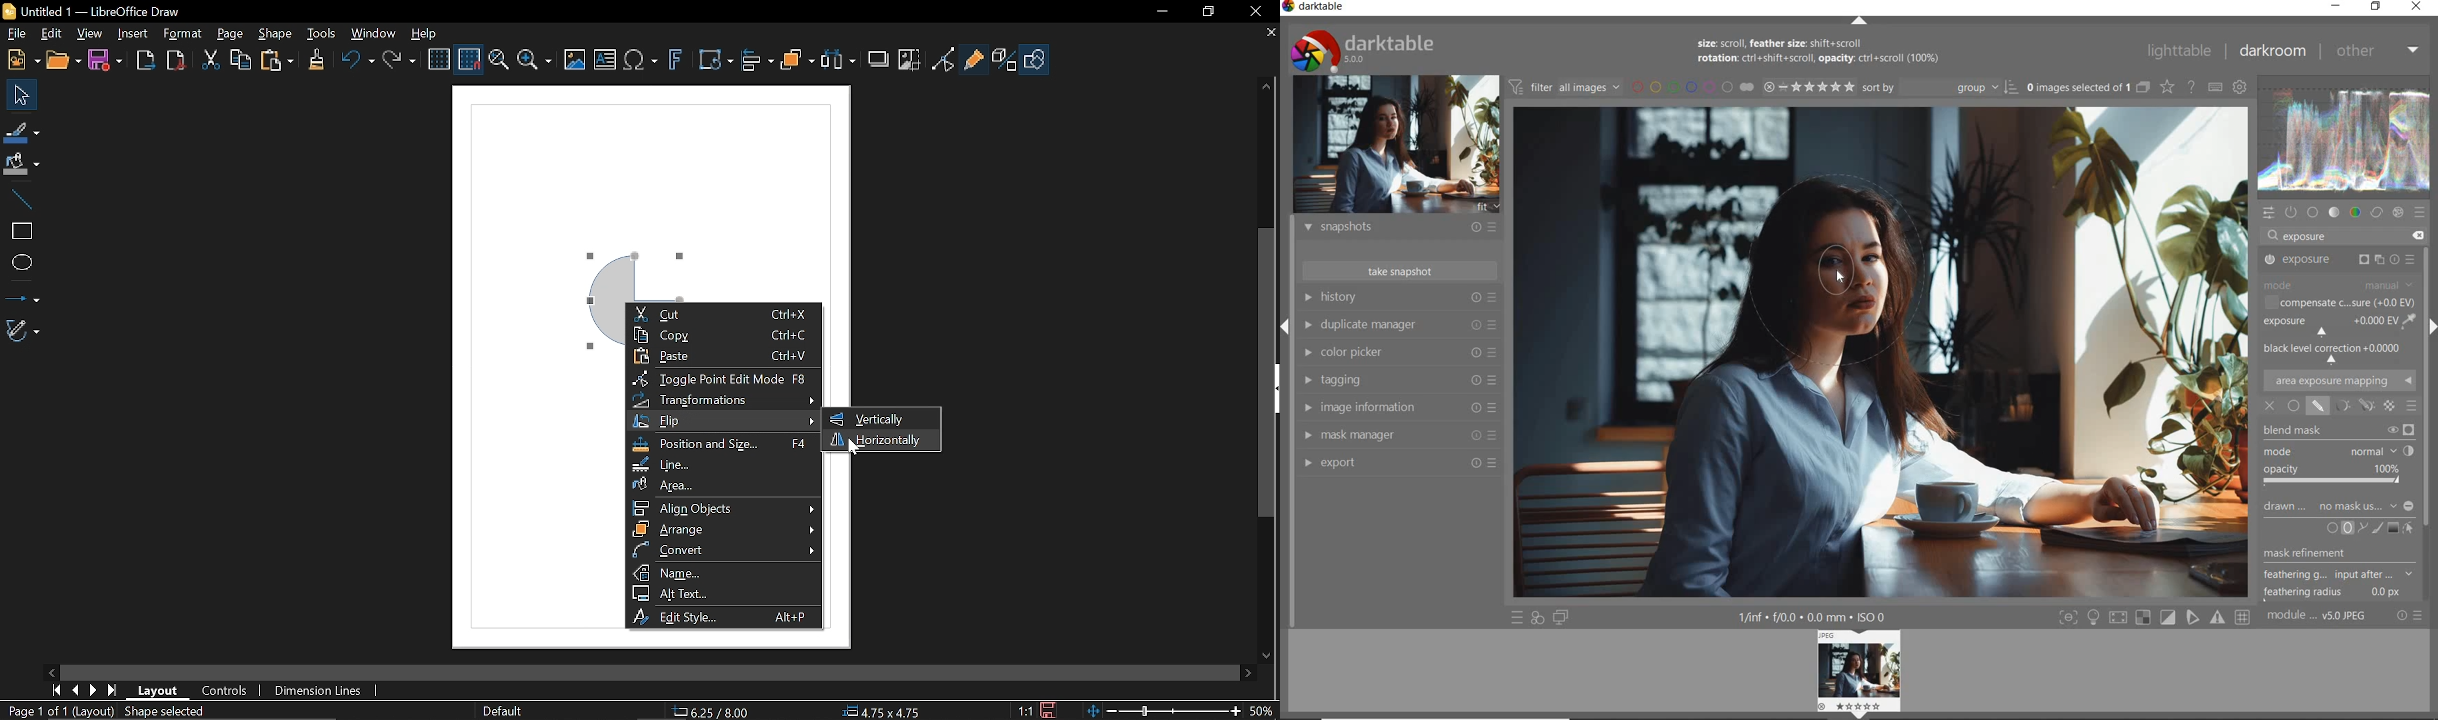  Describe the element at coordinates (1052, 710) in the screenshot. I see `Save` at that location.